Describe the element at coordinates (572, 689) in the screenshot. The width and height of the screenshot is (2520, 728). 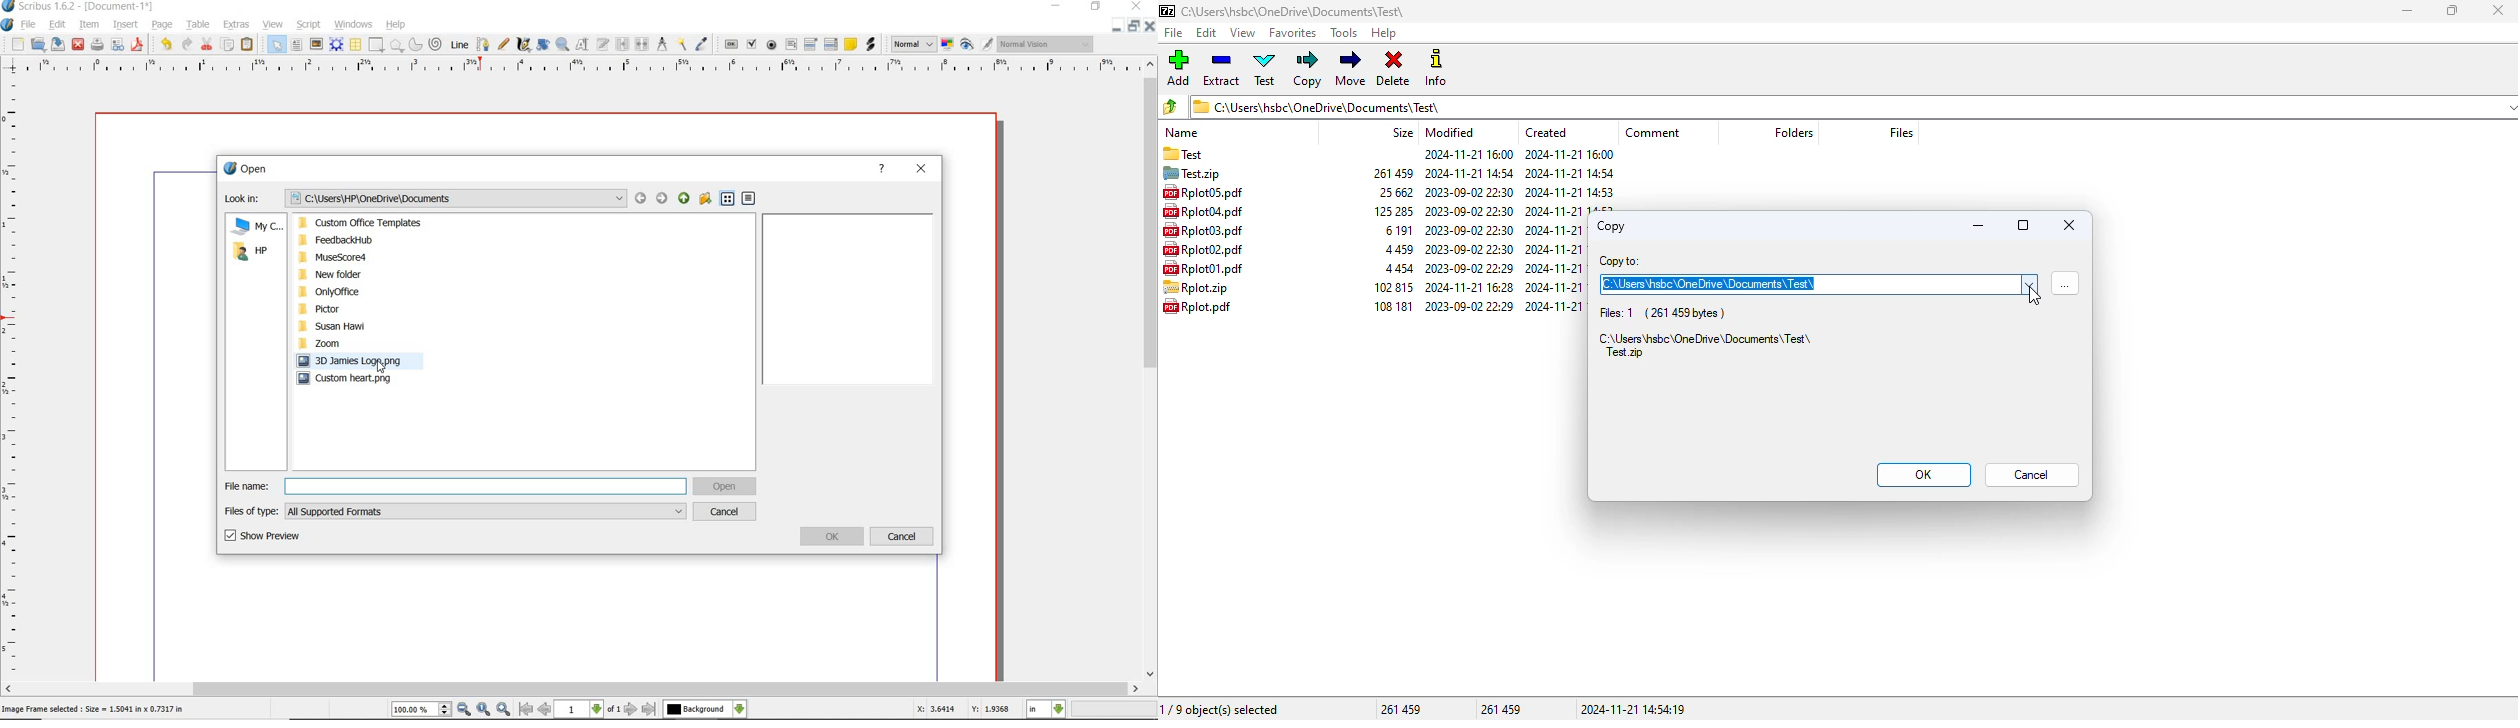
I see `scrollbar` at that location.